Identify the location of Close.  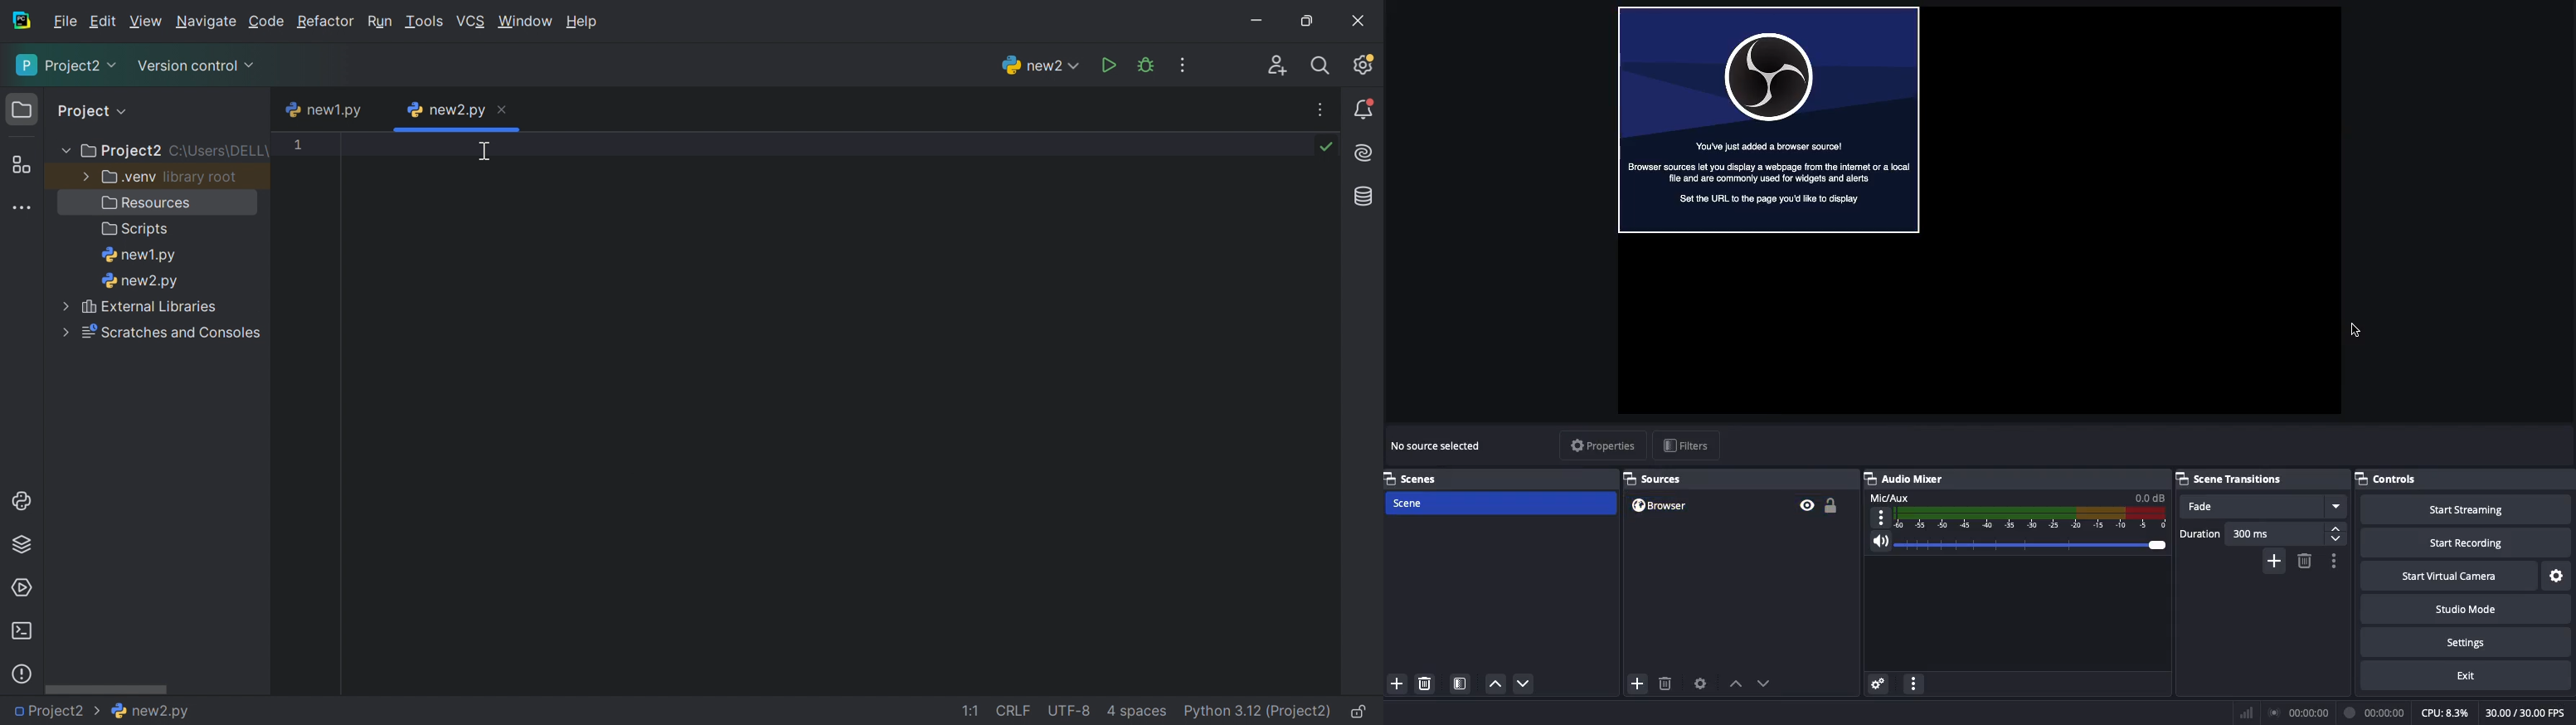
(1362, 17).